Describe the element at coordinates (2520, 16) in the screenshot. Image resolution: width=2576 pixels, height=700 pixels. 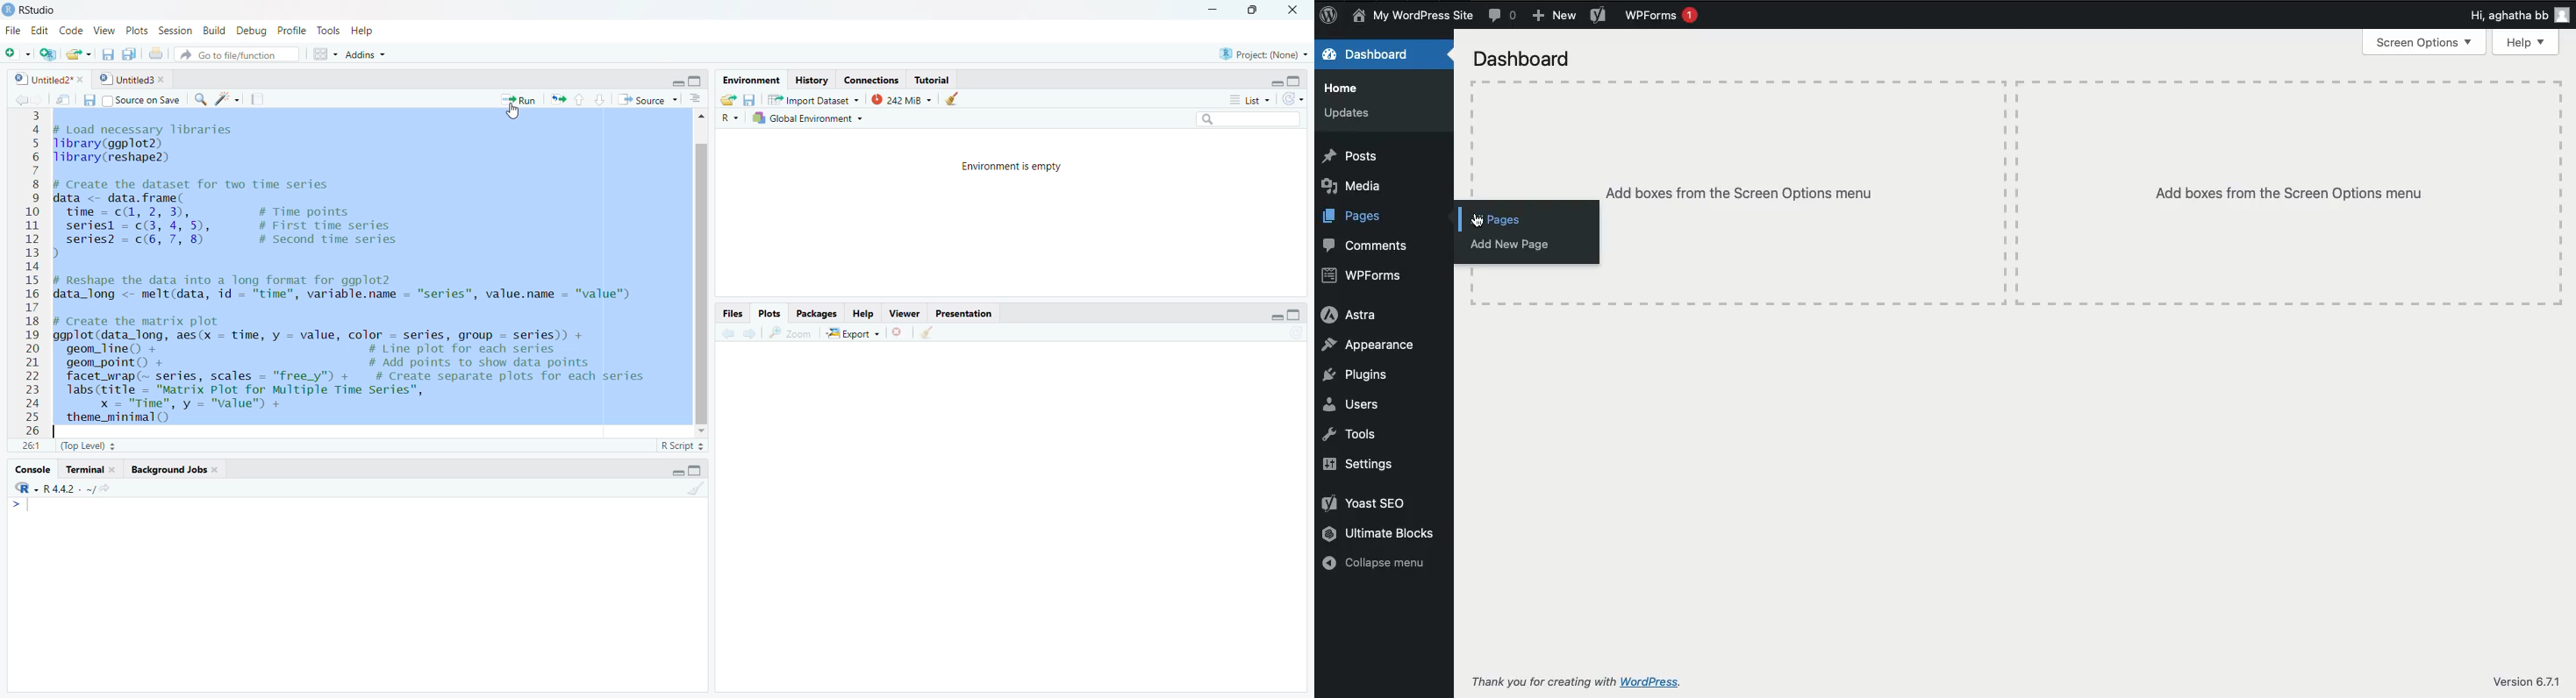
I see `Hi user` at that location.